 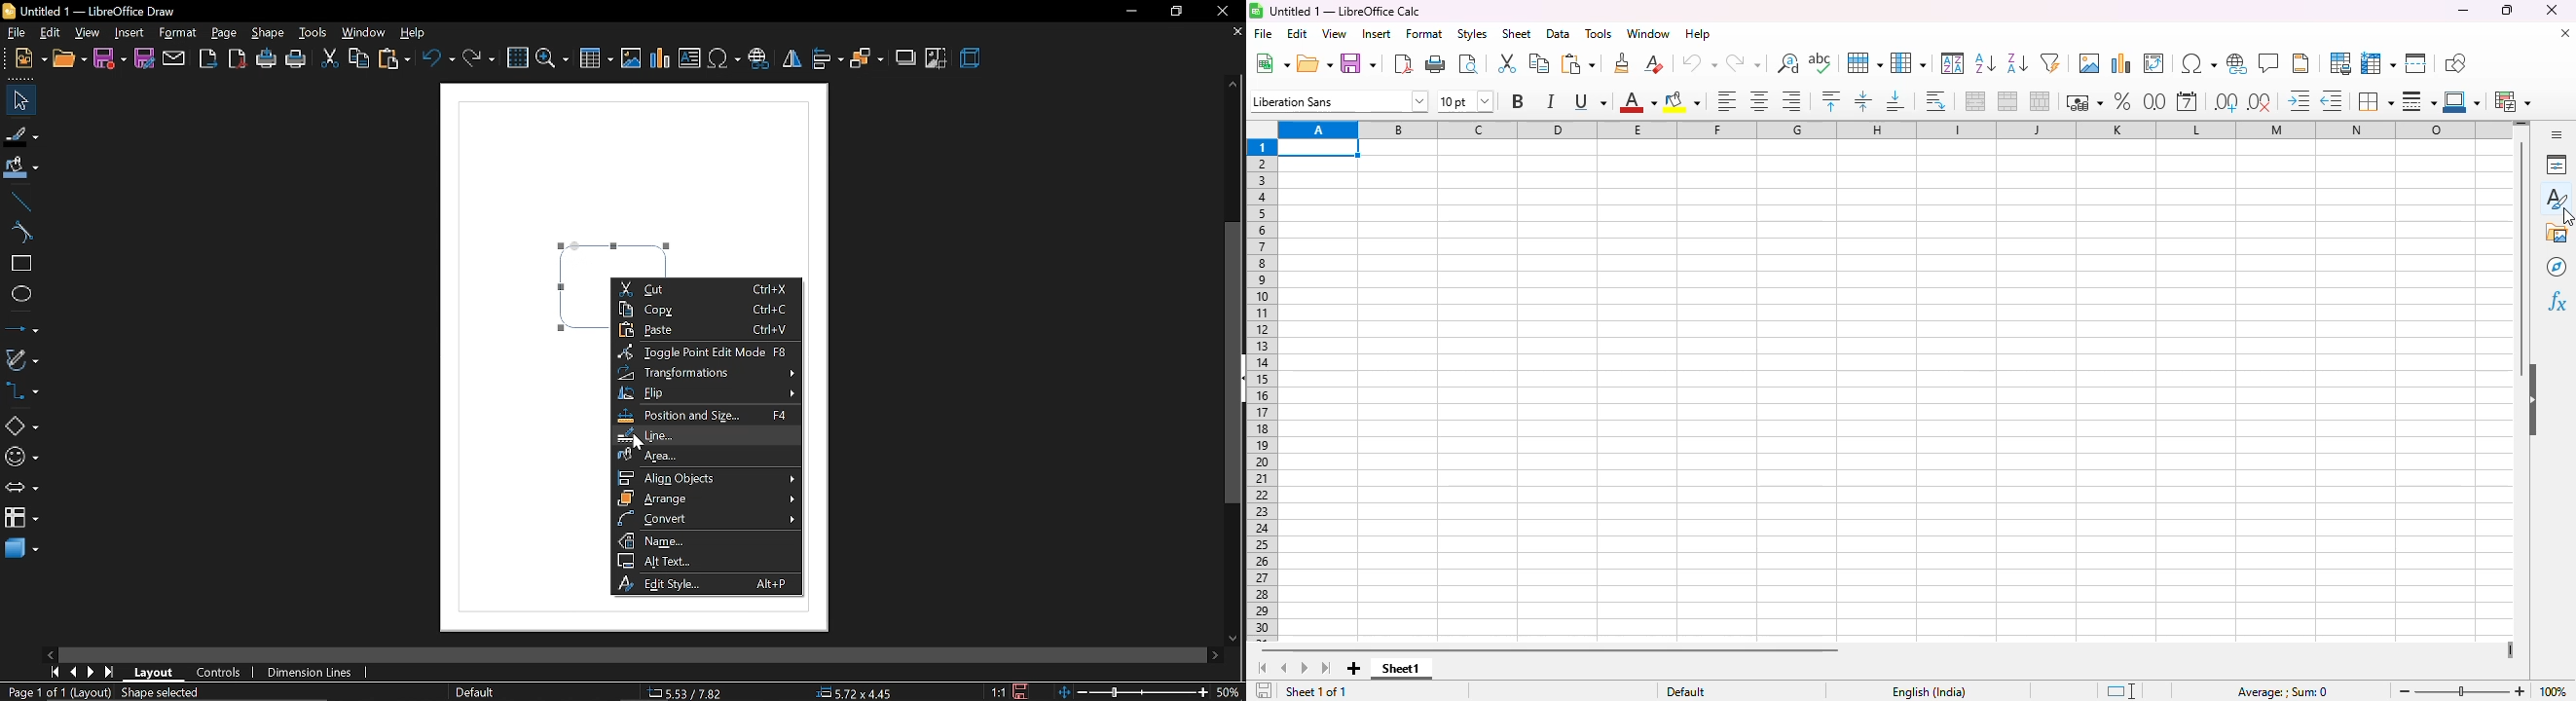 What do you see at coordinates (903, 58) in the screenshot?
I see `shadow` at bounding box center [903, 58].